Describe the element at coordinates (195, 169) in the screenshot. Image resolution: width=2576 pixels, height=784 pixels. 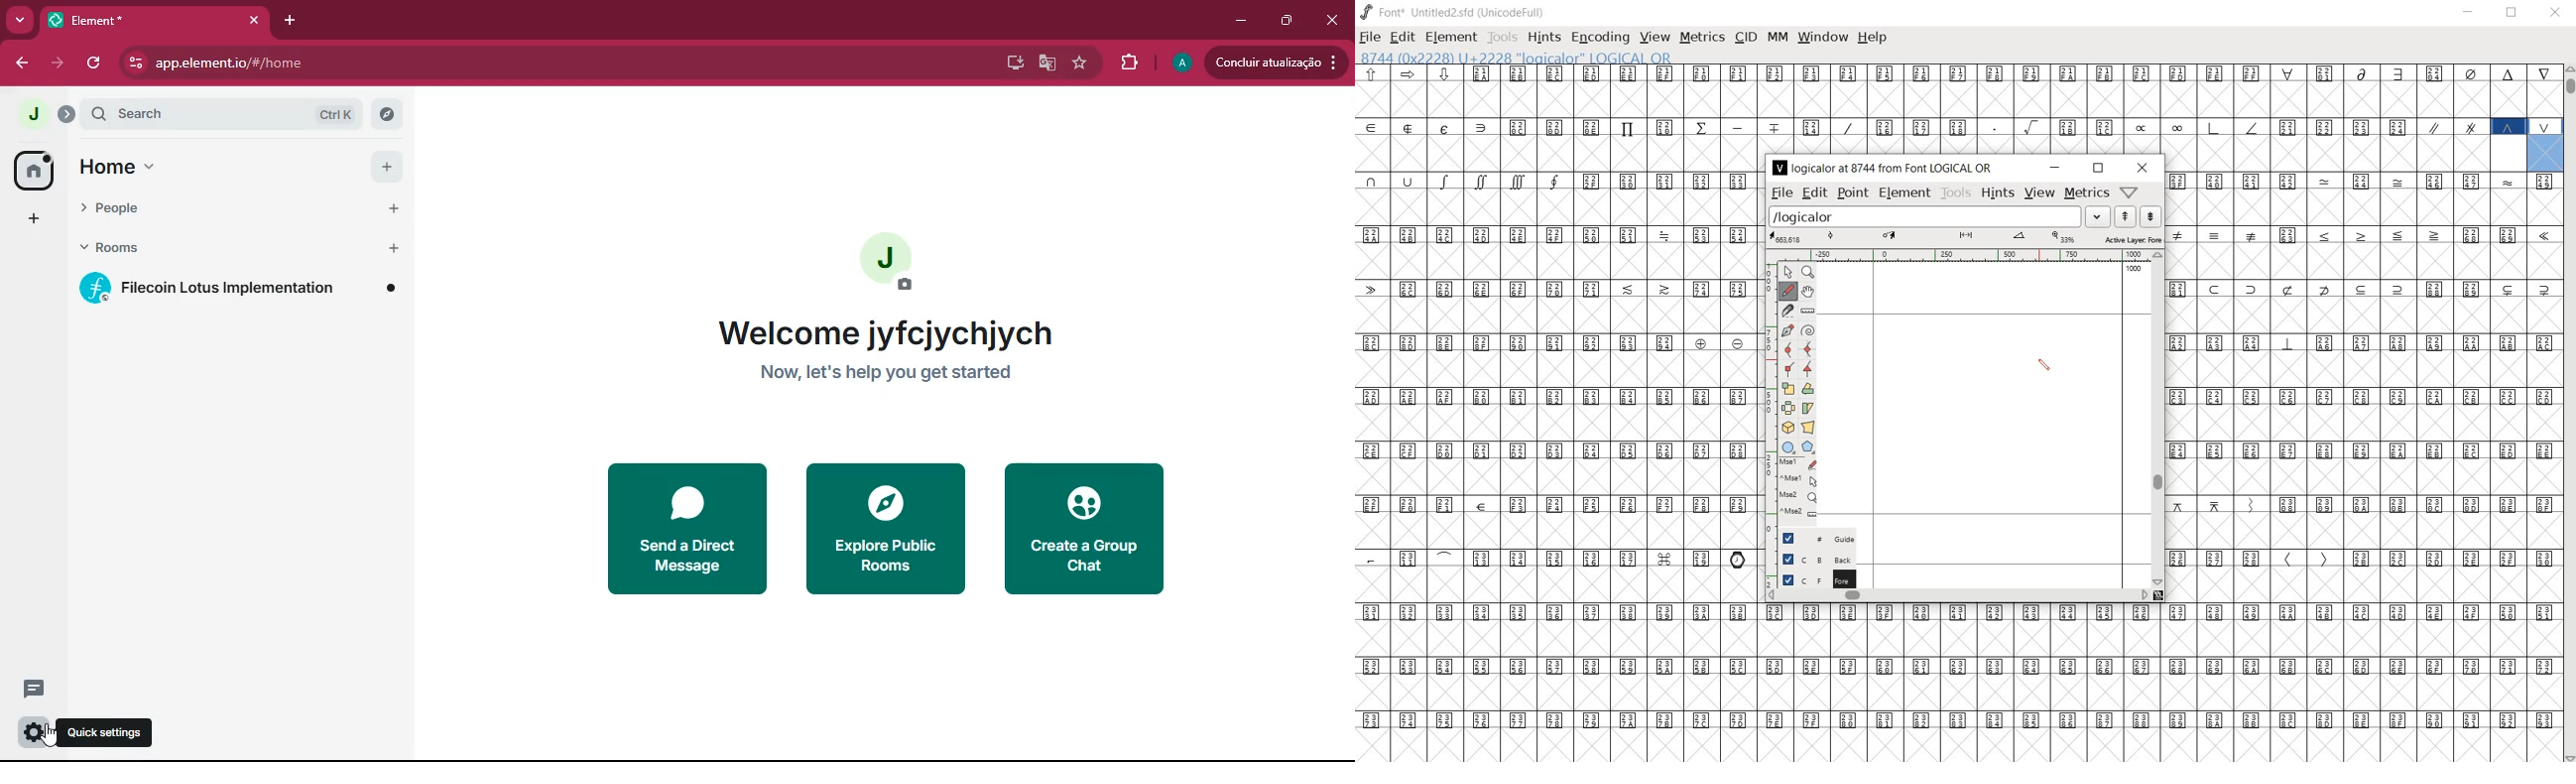
I see `home` at that location.